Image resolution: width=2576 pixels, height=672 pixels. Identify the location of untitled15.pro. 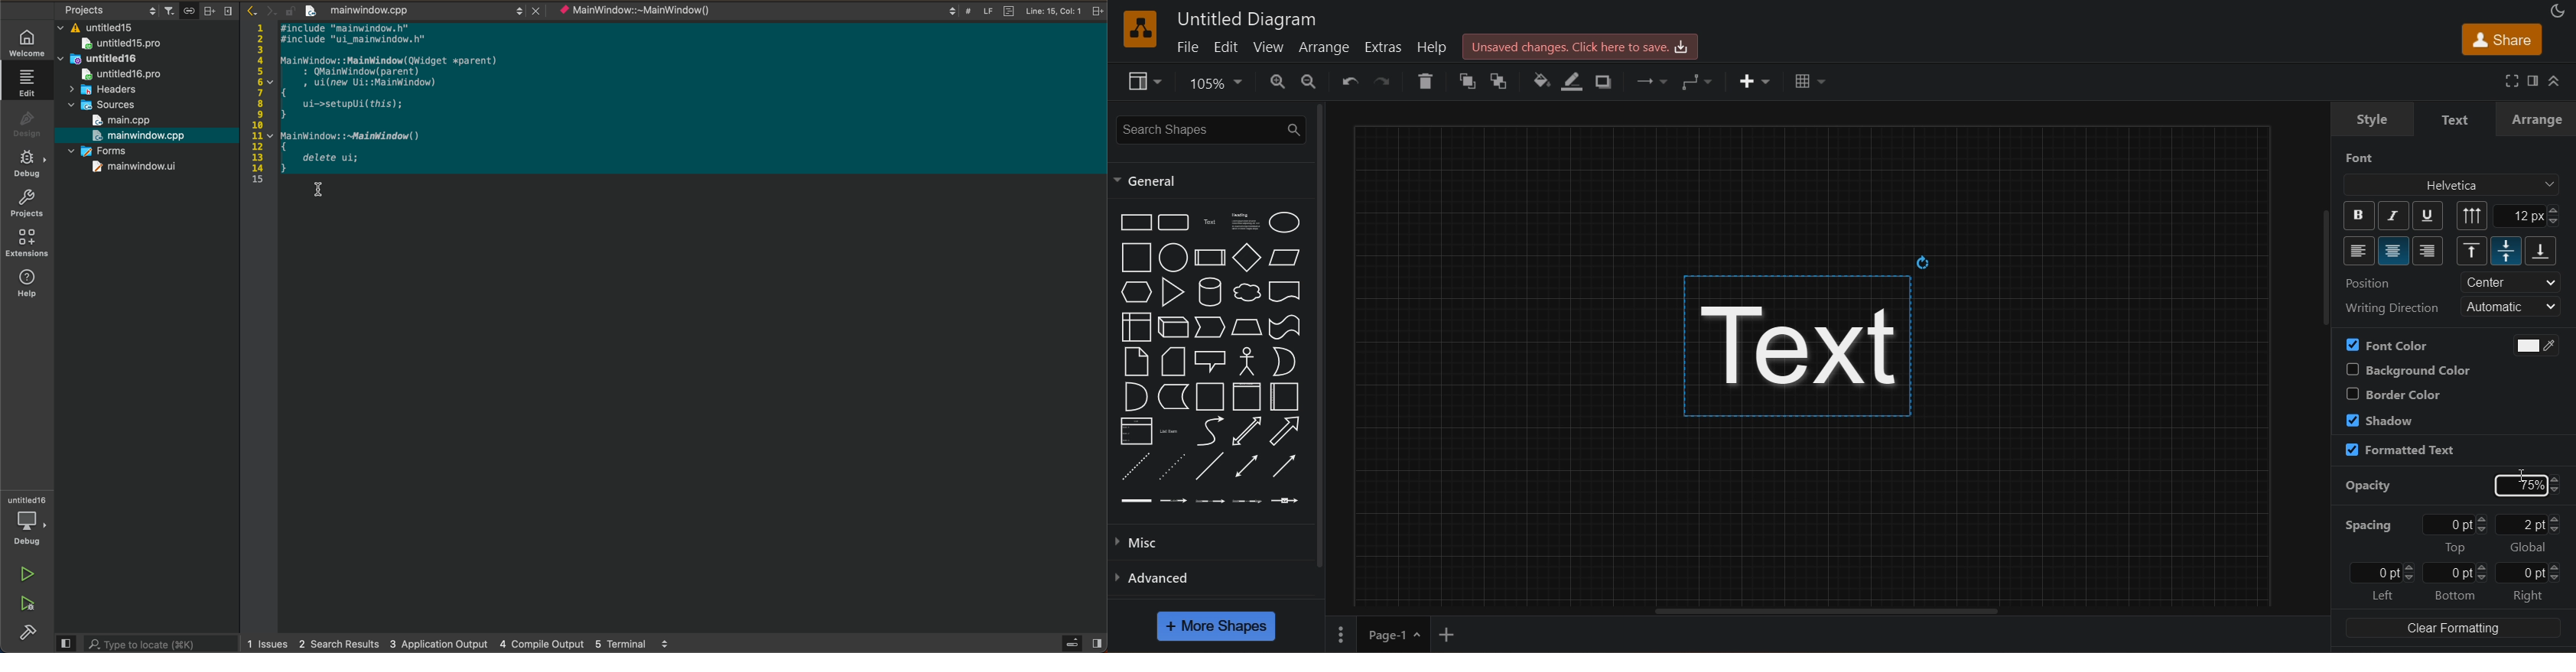
(146, 43).